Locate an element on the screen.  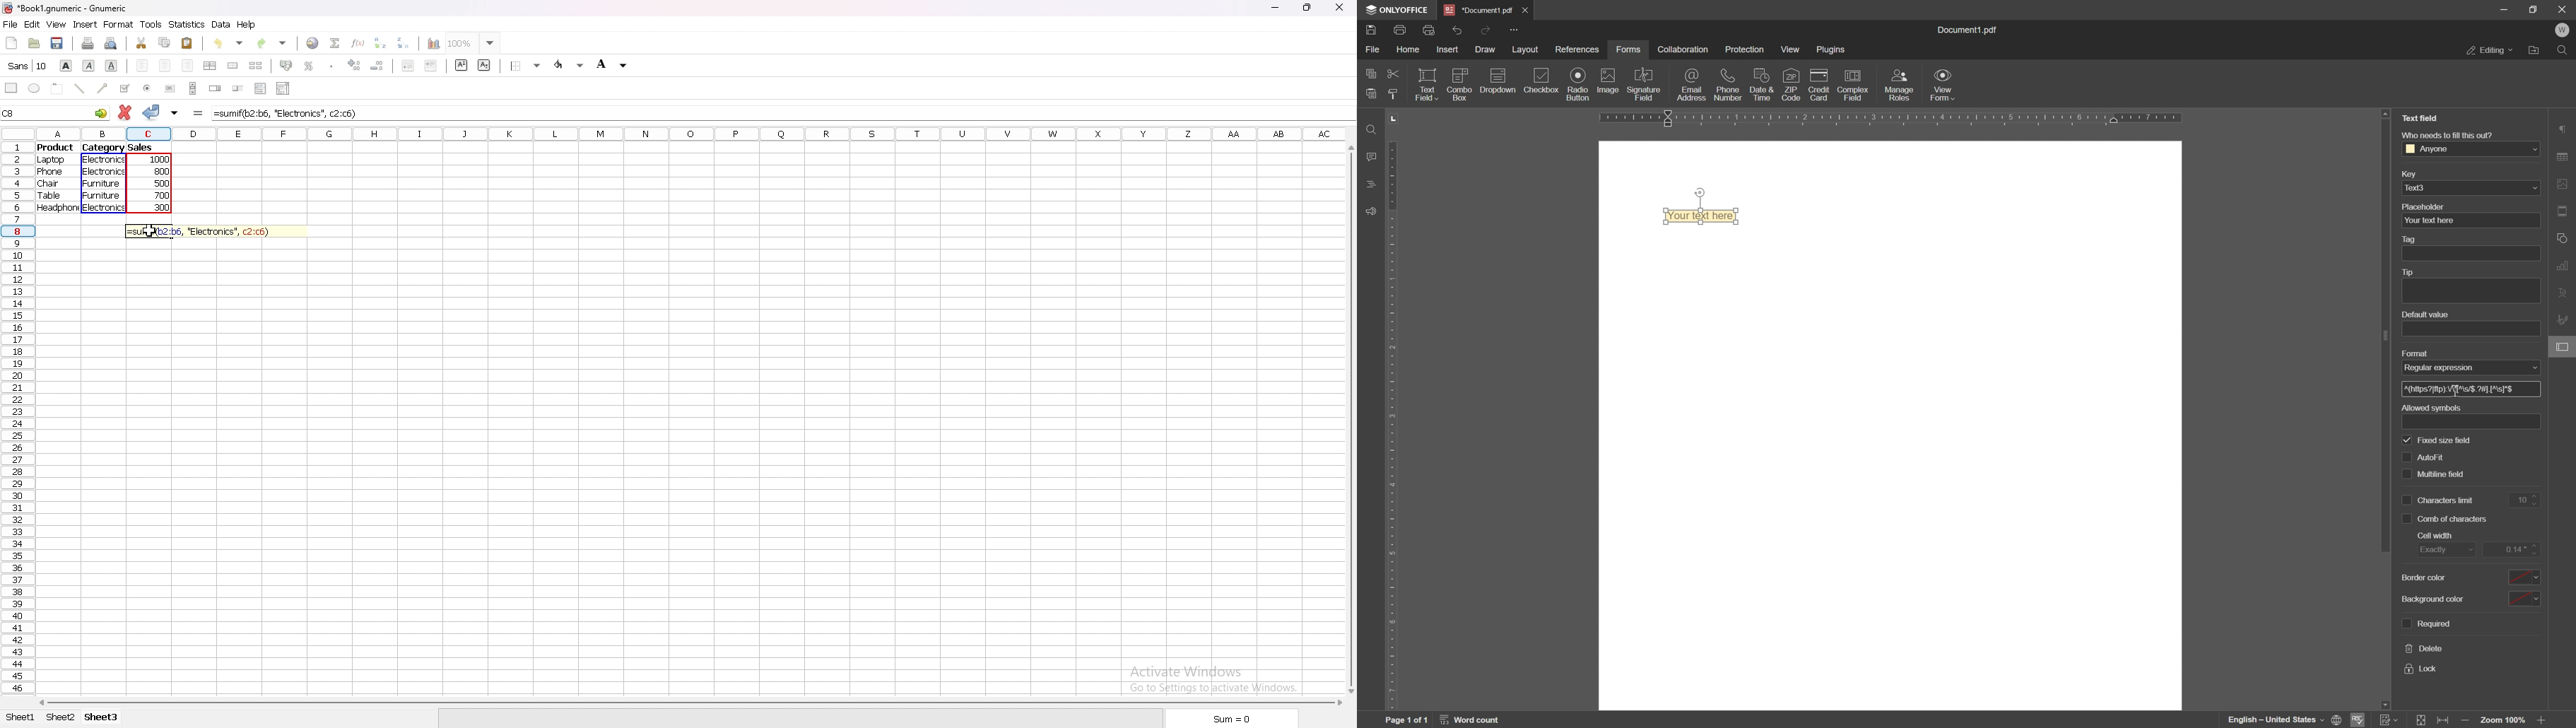
protection is located at coordinates (1746, 48).